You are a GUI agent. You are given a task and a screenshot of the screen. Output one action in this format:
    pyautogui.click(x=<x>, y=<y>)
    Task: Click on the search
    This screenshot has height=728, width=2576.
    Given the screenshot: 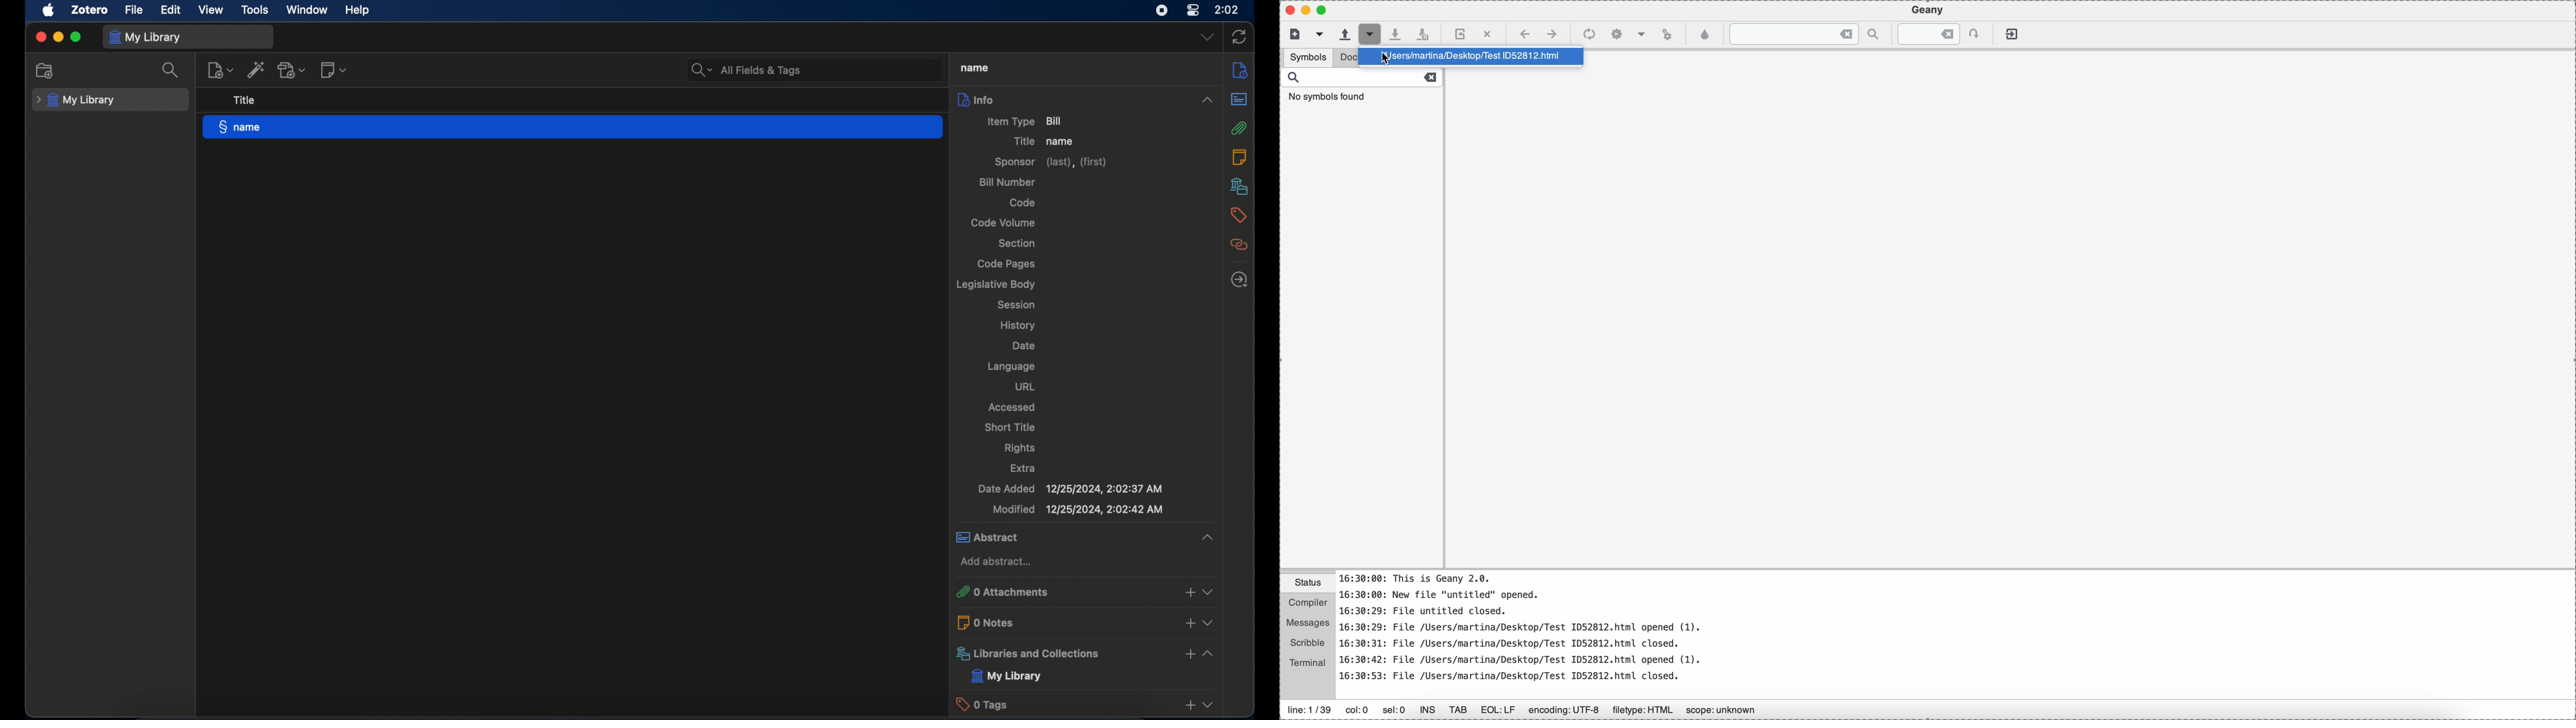 What is the action you would take?
    pyautogui.click(x=171, y=69)
    